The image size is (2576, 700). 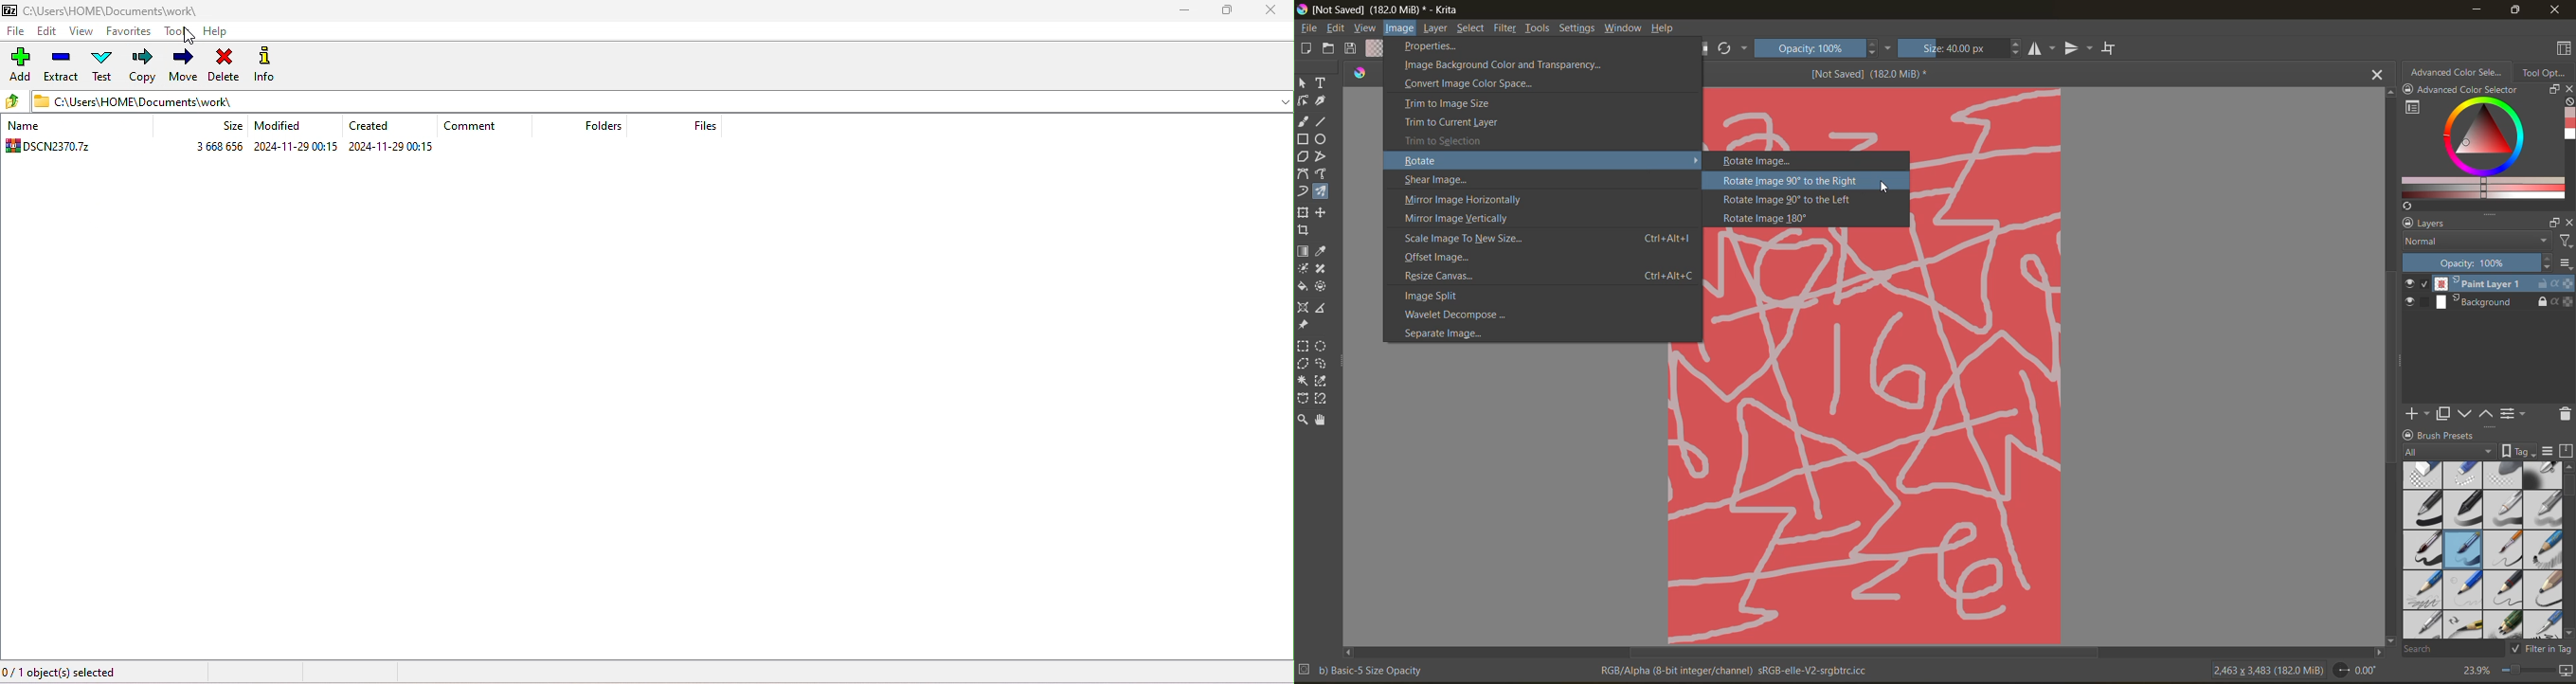 What do you see at coordinates (1763, 162) in the screenshot?
I see `rotate image` at bounding box center [1763, 162].